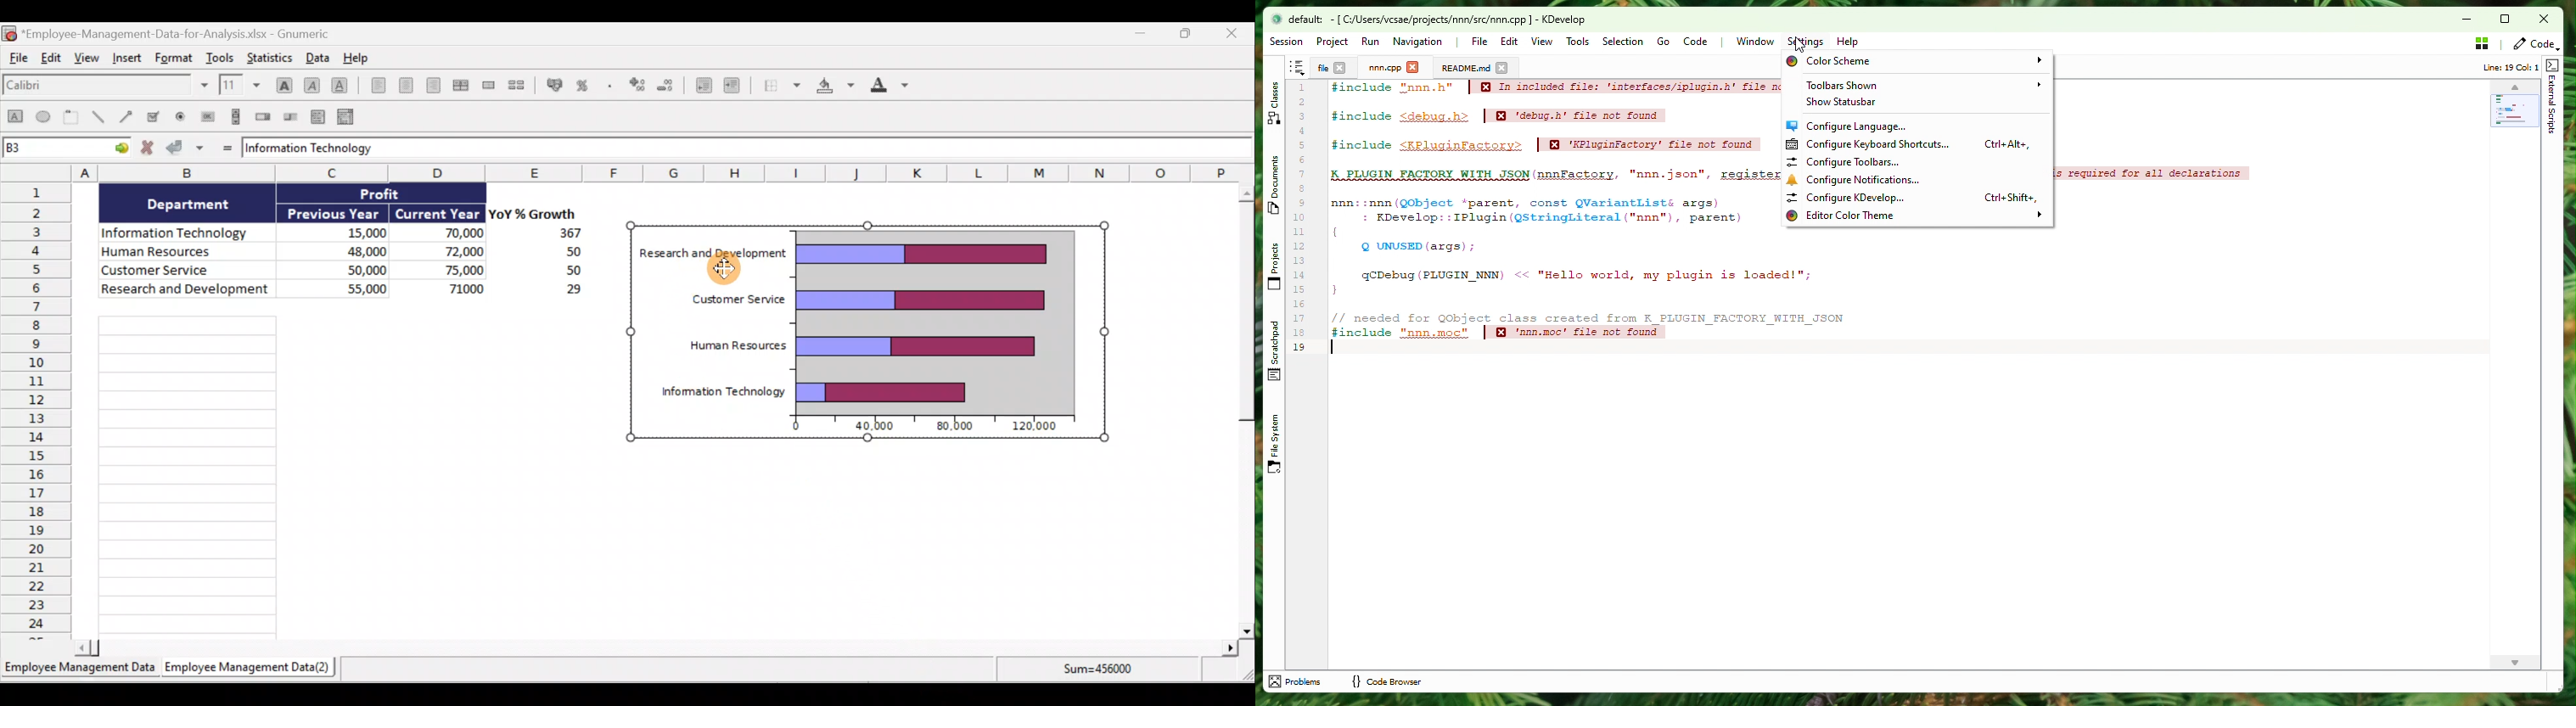 The width and height of the screenshot is (2576, 728). I want to click on Employee Management Data (2), so click(248, 666).